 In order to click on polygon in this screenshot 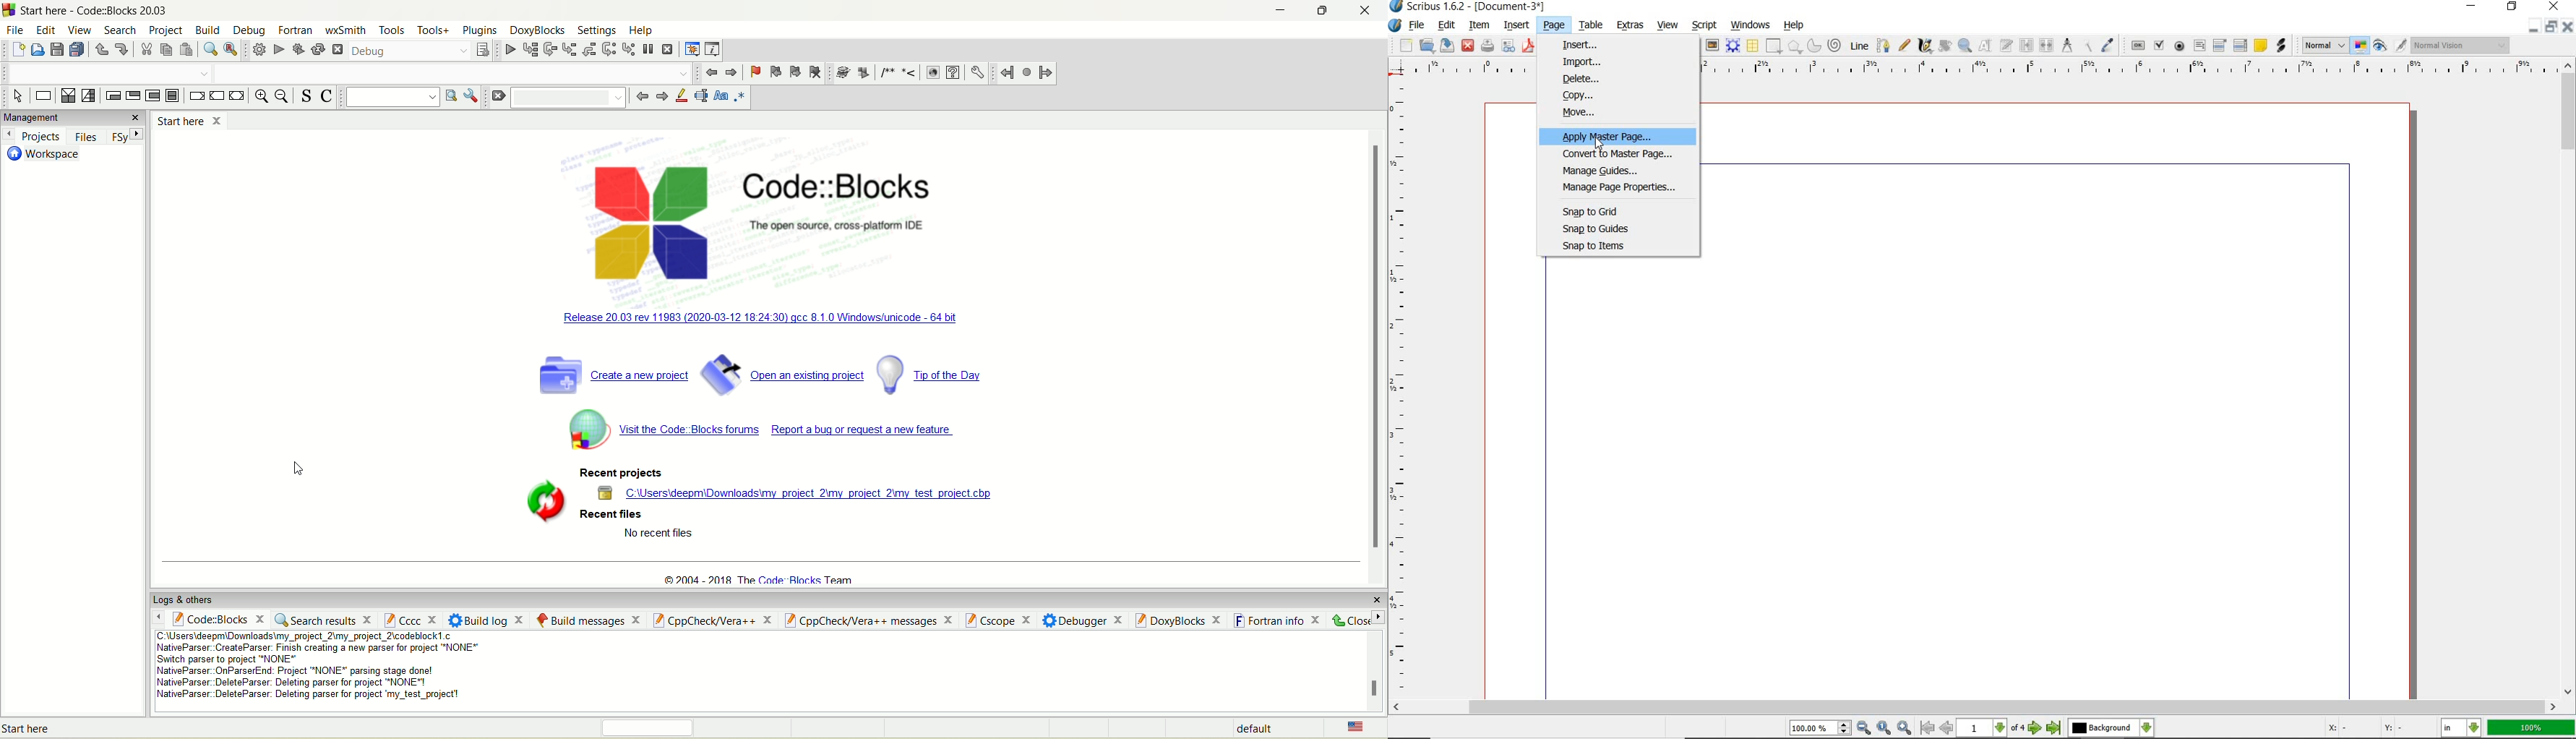, I will do `click(1794, 47)`.